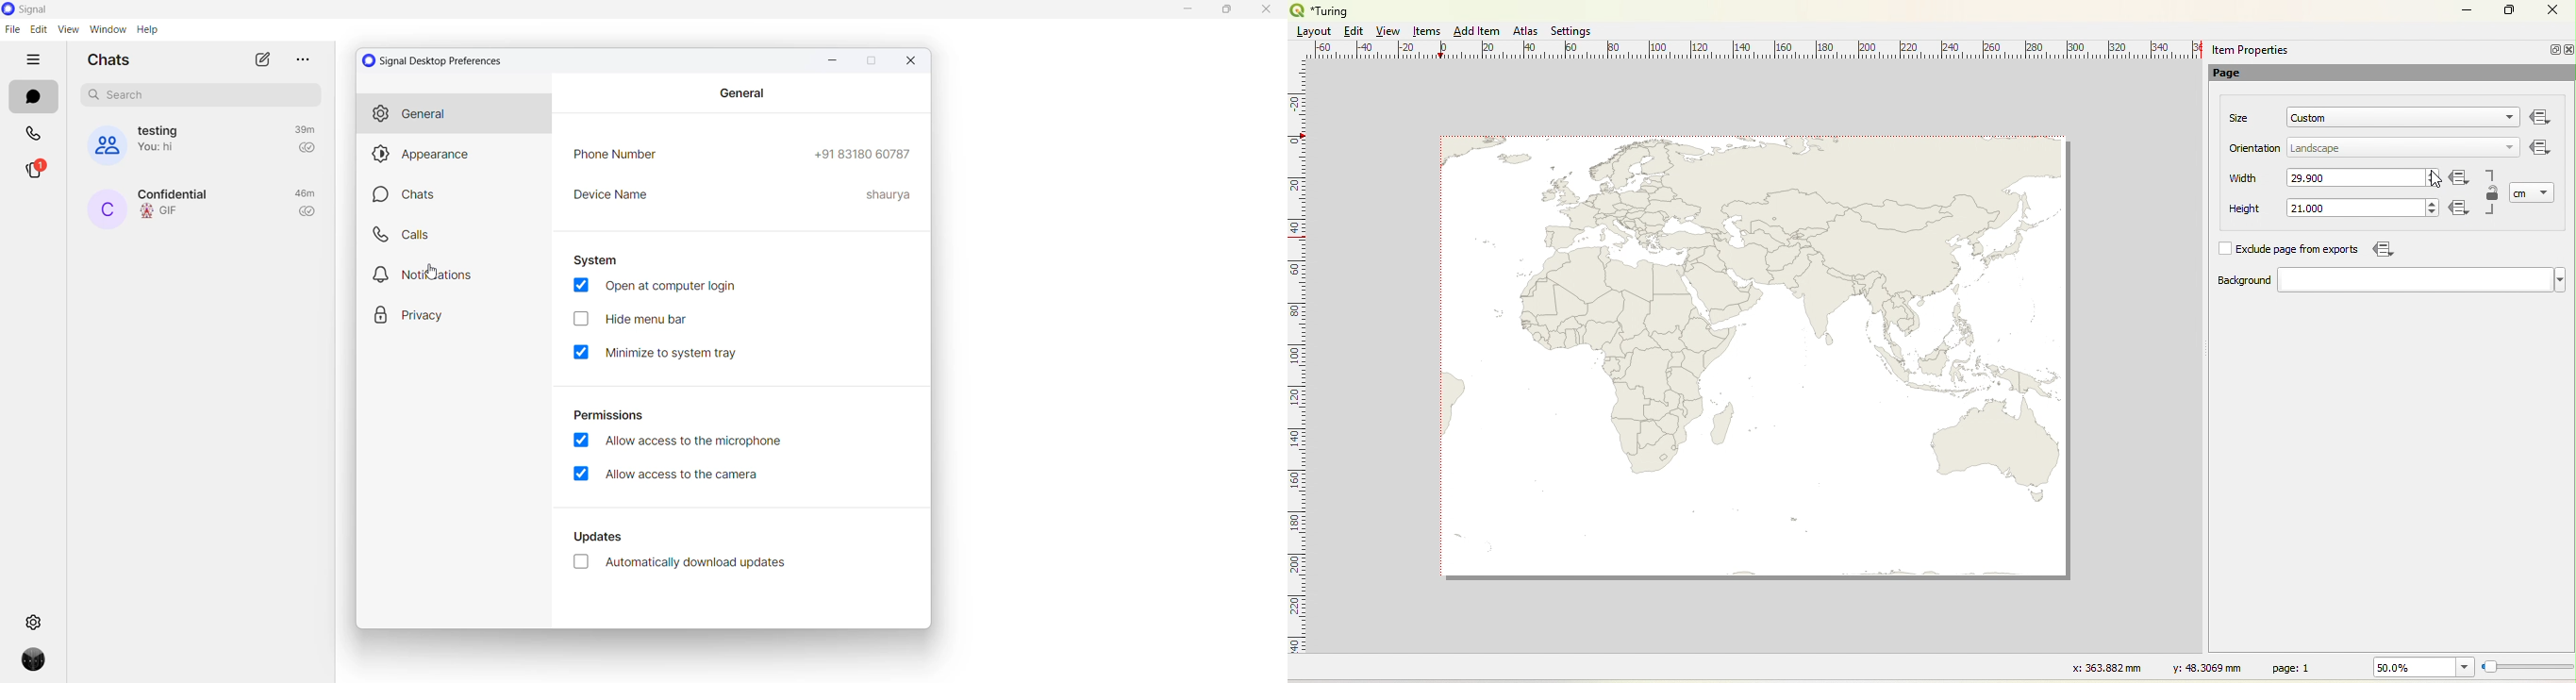 This screenshot has height=700, width=2576. I want to click on window, so click(107, 30).